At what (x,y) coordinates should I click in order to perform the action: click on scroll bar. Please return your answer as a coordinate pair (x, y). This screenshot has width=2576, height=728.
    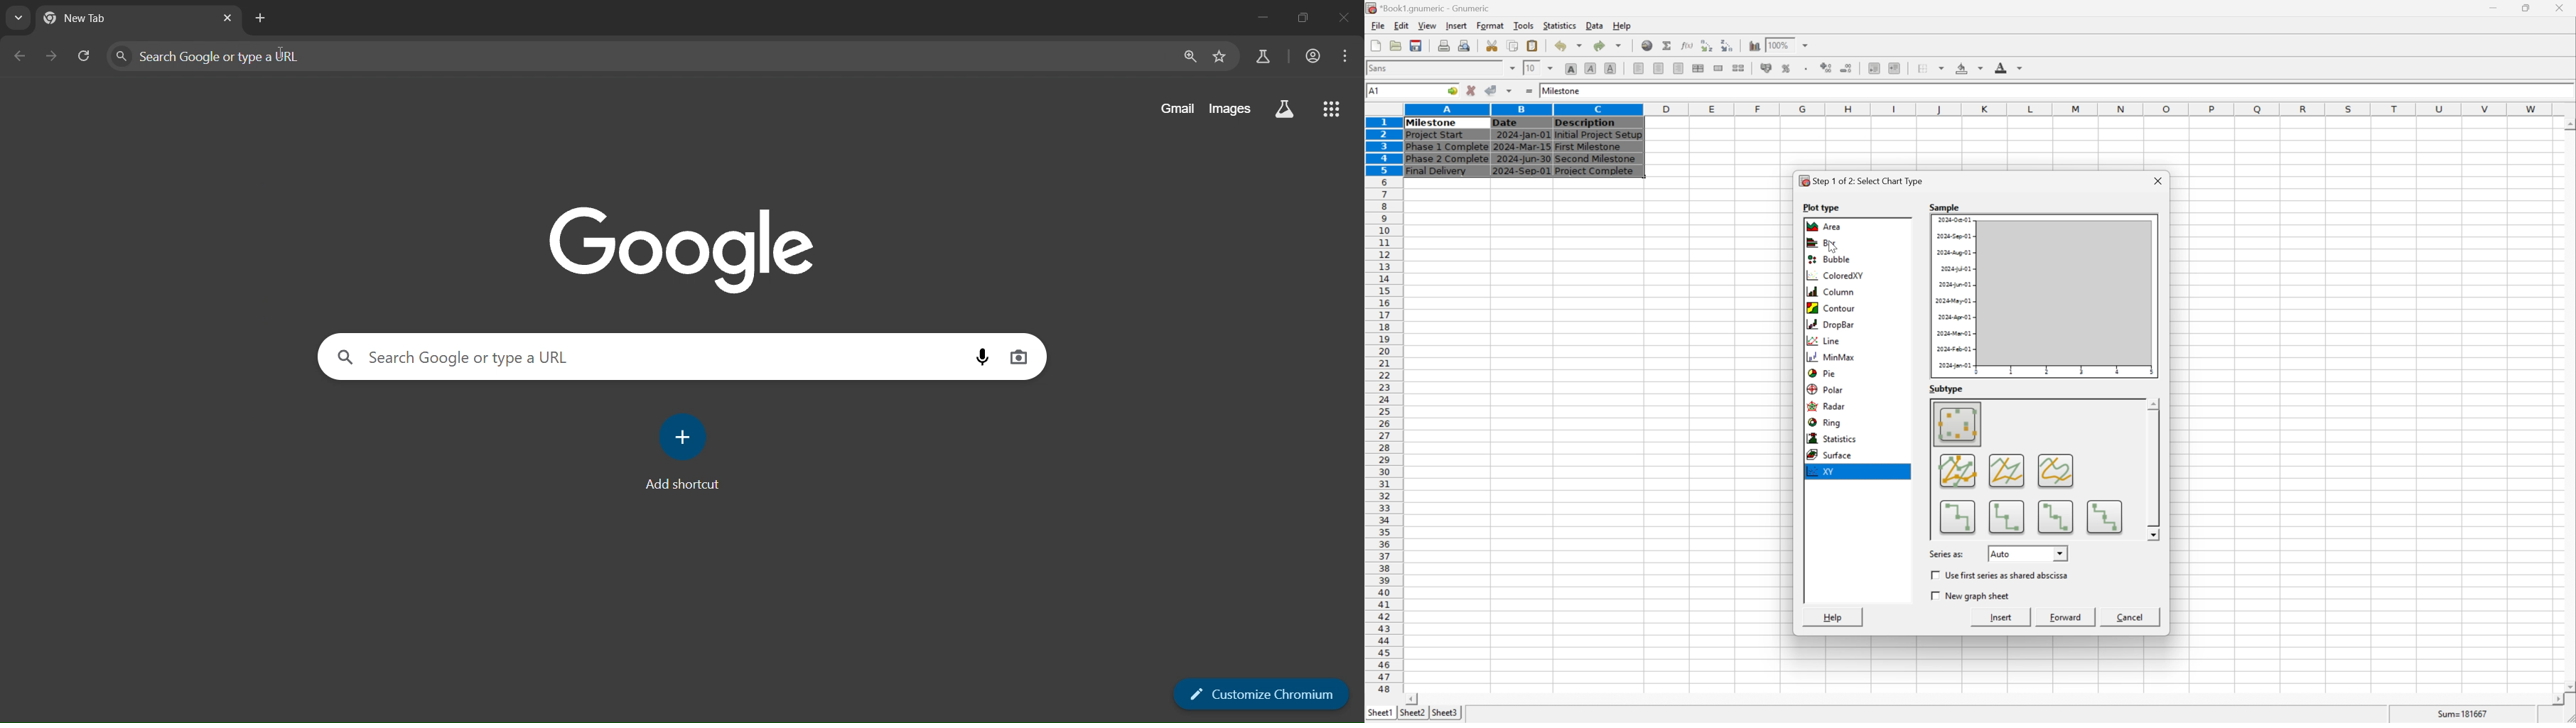
    Looking at the image, I should click on (1984, 699).